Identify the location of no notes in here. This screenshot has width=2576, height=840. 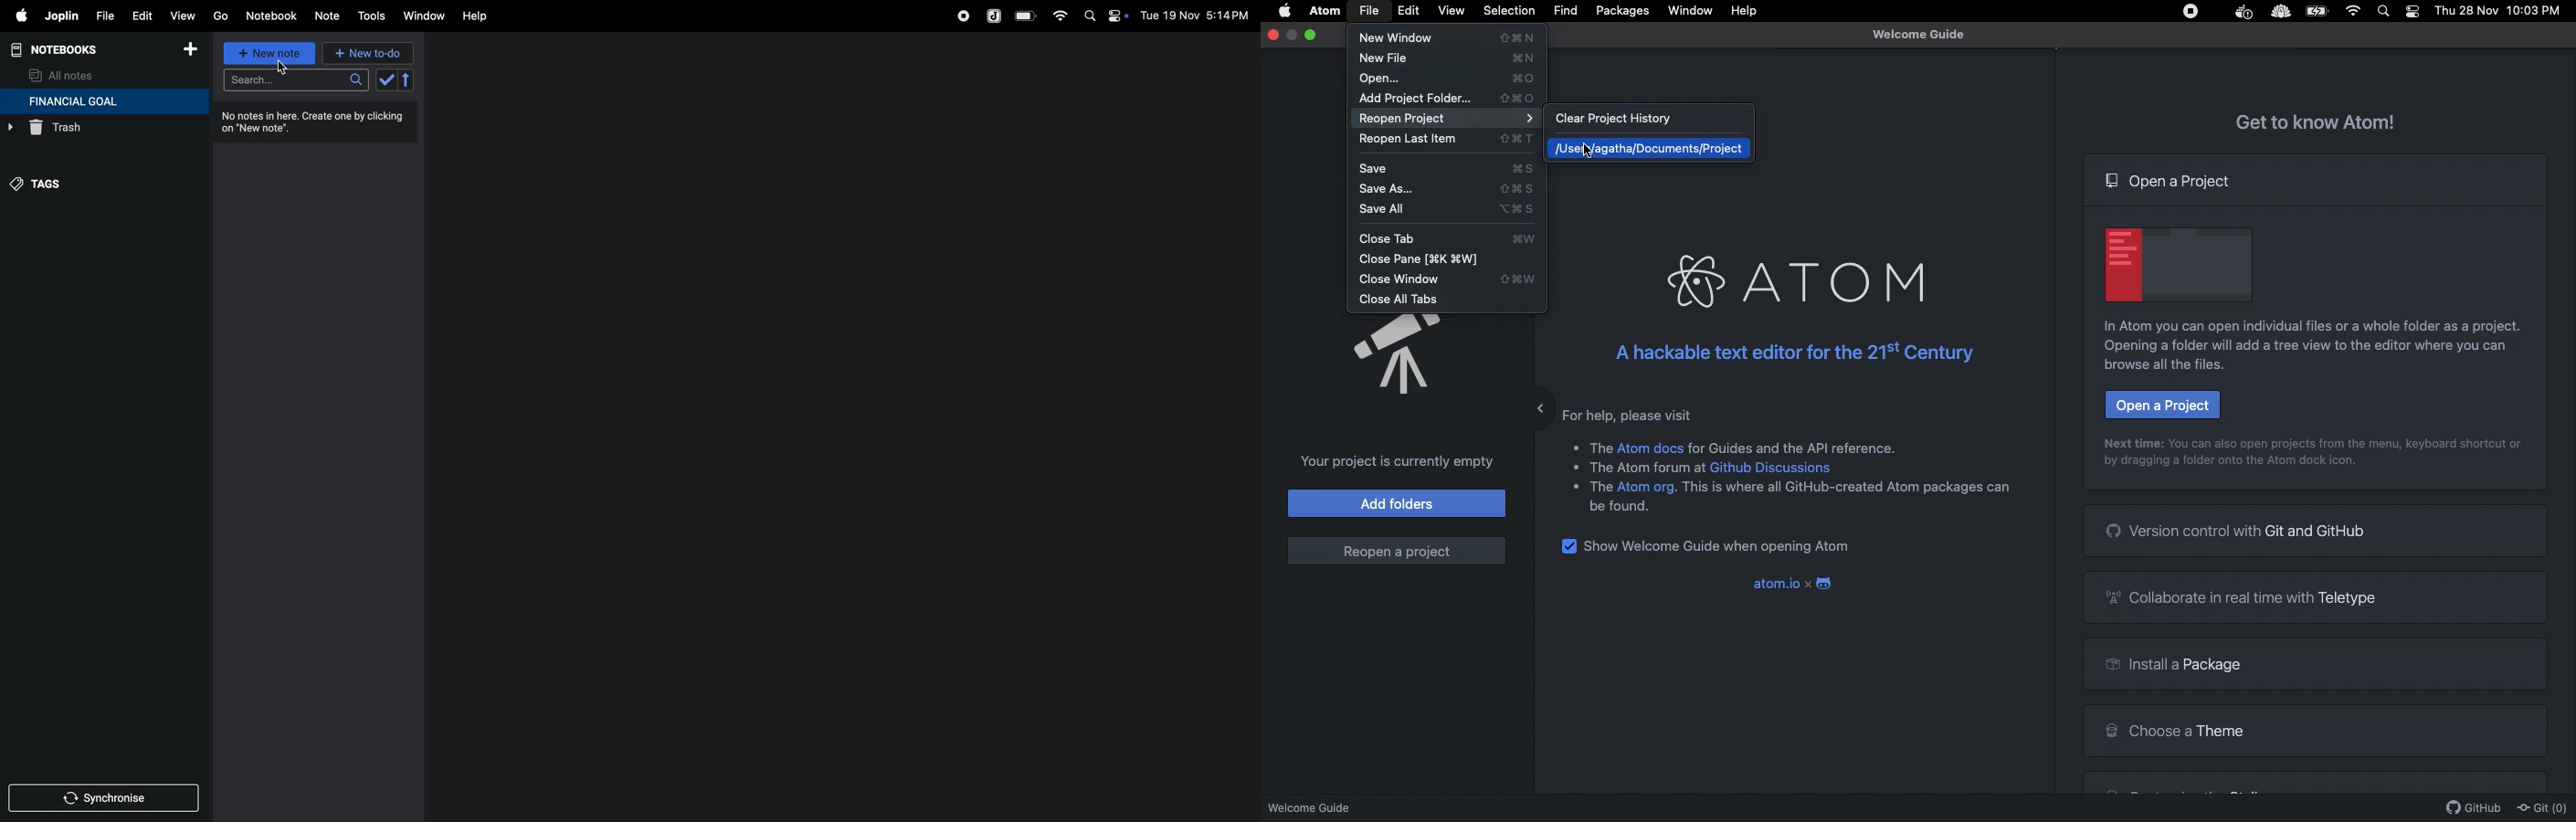
(313, 123).